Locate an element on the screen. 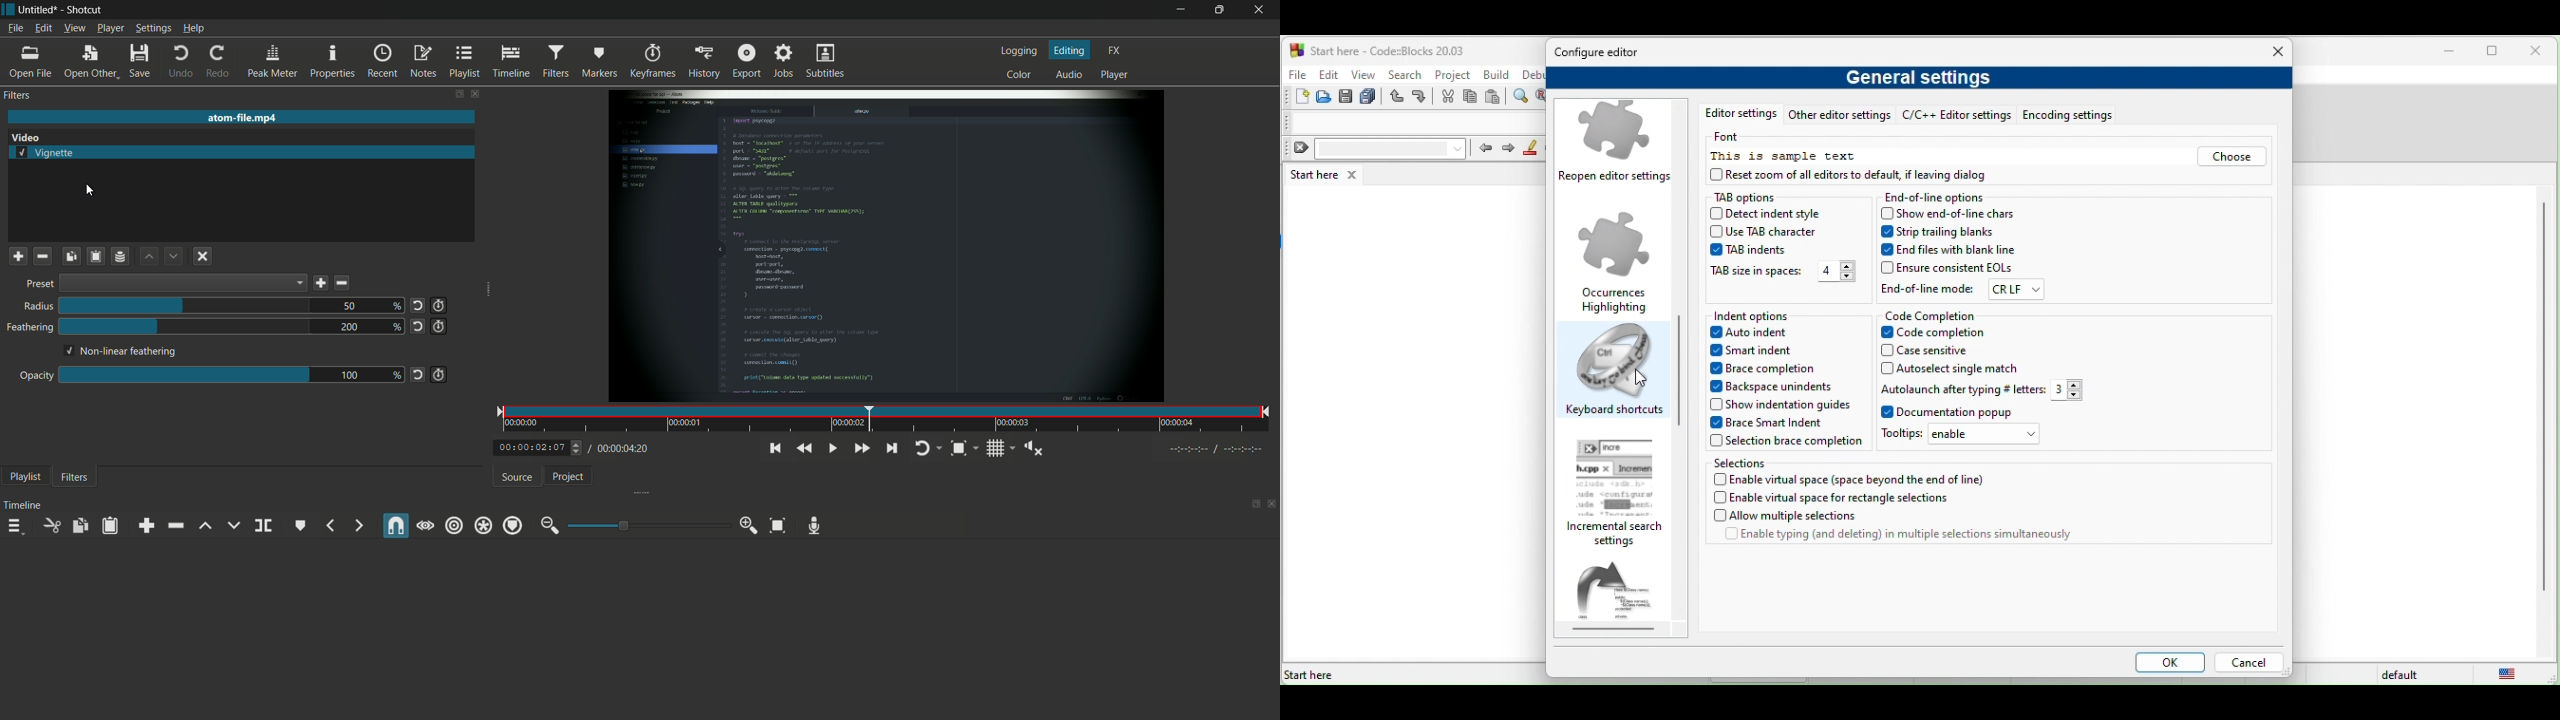 This screenshot has width=2576, height=728. brace completion is located at coordinates (1770, 370).